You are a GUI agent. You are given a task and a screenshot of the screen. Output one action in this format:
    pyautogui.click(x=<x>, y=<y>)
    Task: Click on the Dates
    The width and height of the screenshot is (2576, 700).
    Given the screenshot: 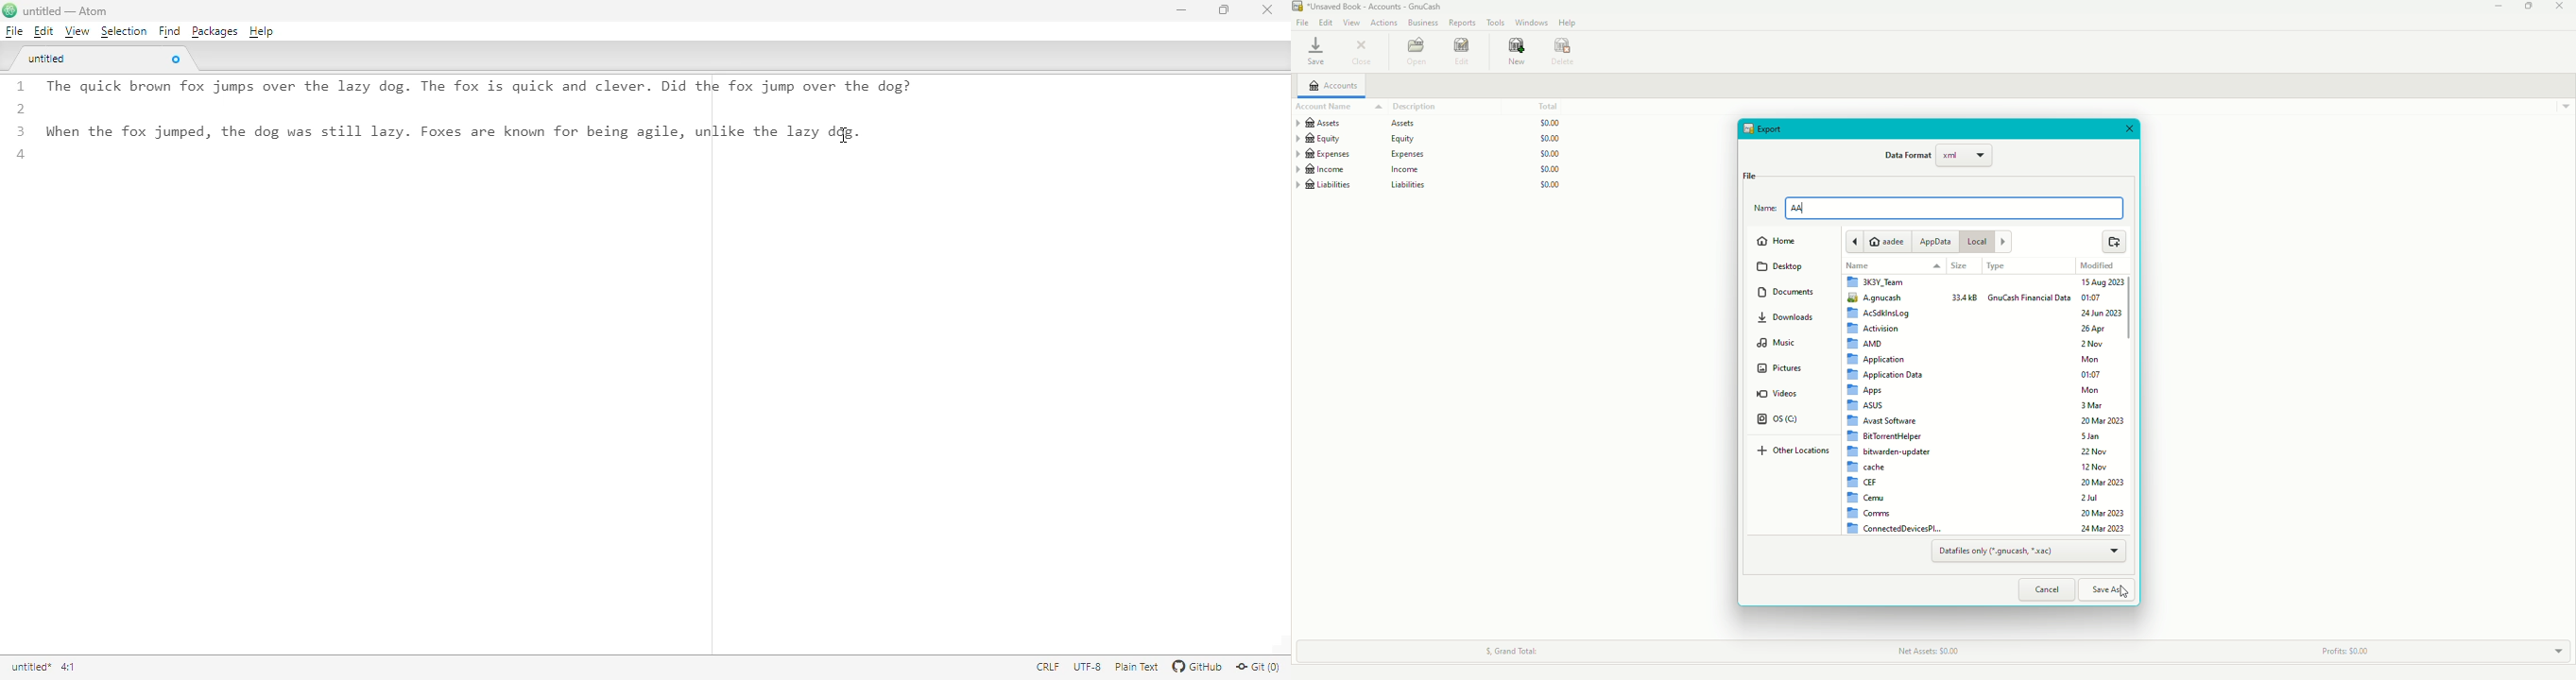 What is the action you would take?
    pyautogui.click(x=2105, y=404)
    